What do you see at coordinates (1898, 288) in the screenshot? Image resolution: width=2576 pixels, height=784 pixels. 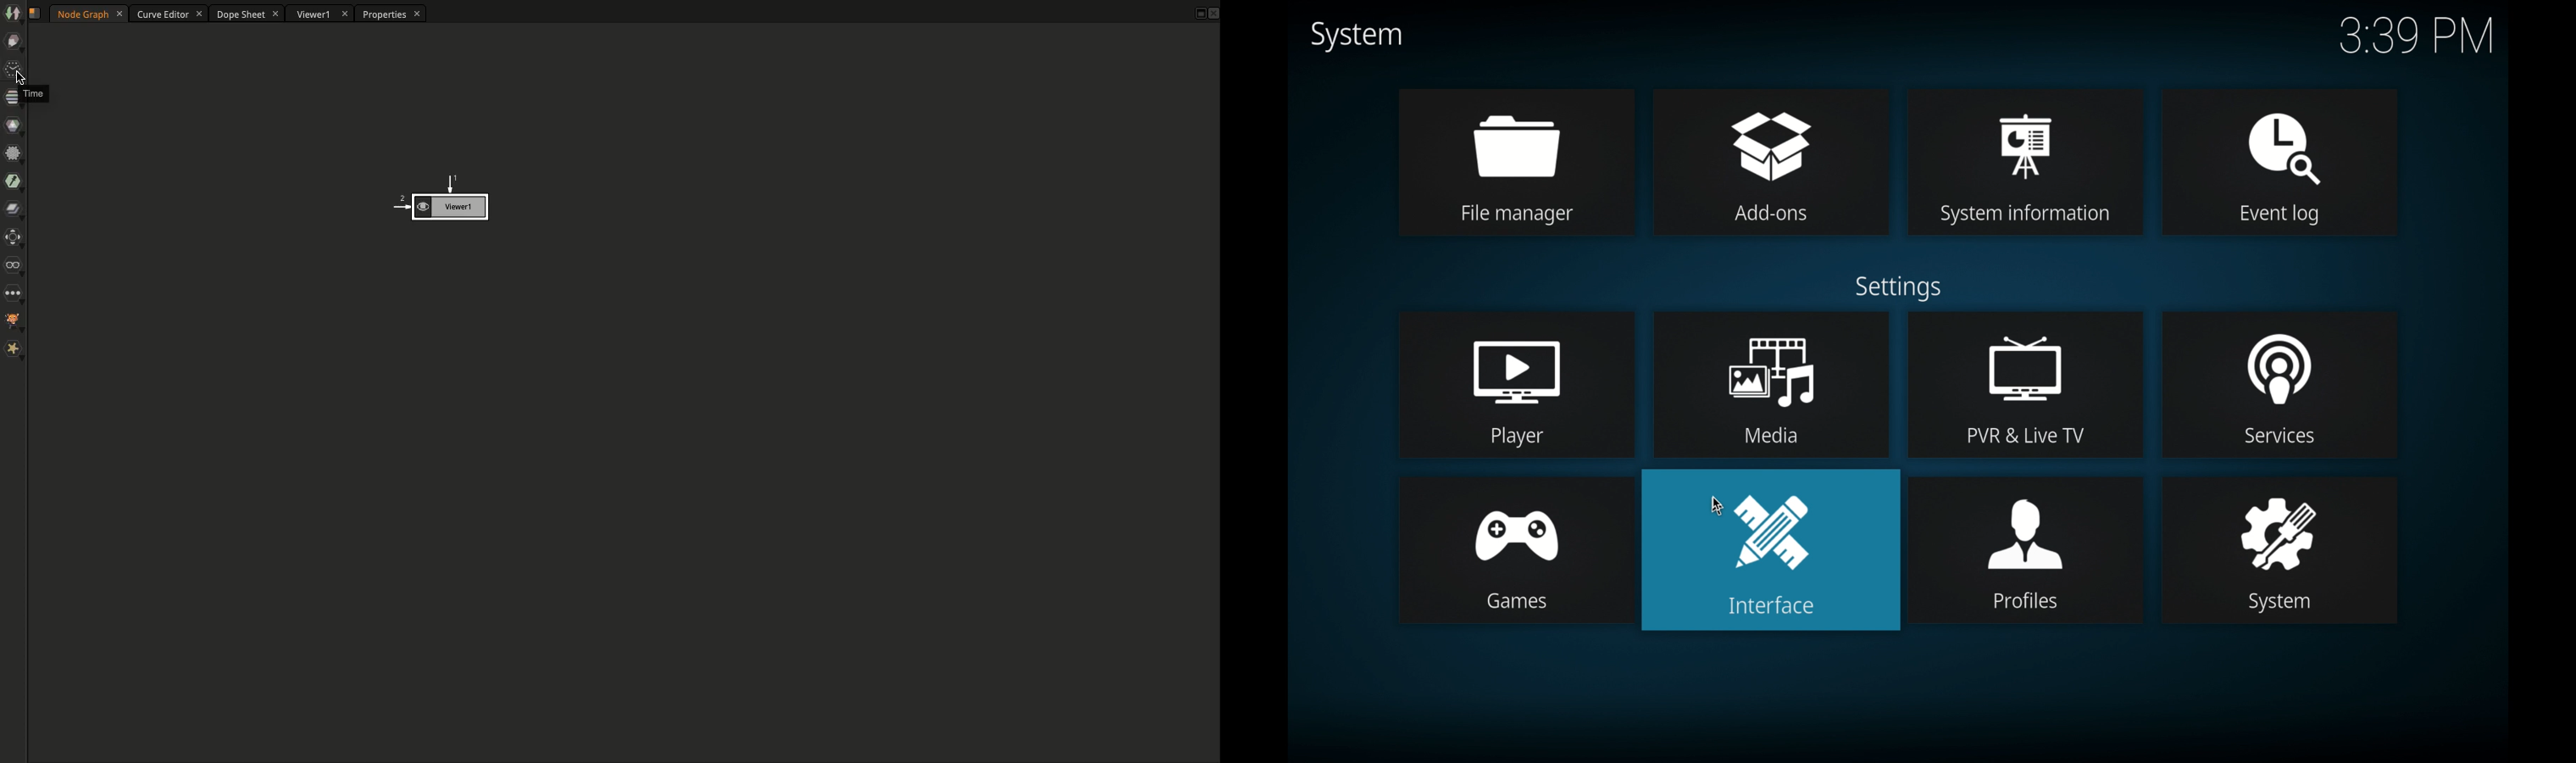 I see `settings` at bounding box center [1898, 288].